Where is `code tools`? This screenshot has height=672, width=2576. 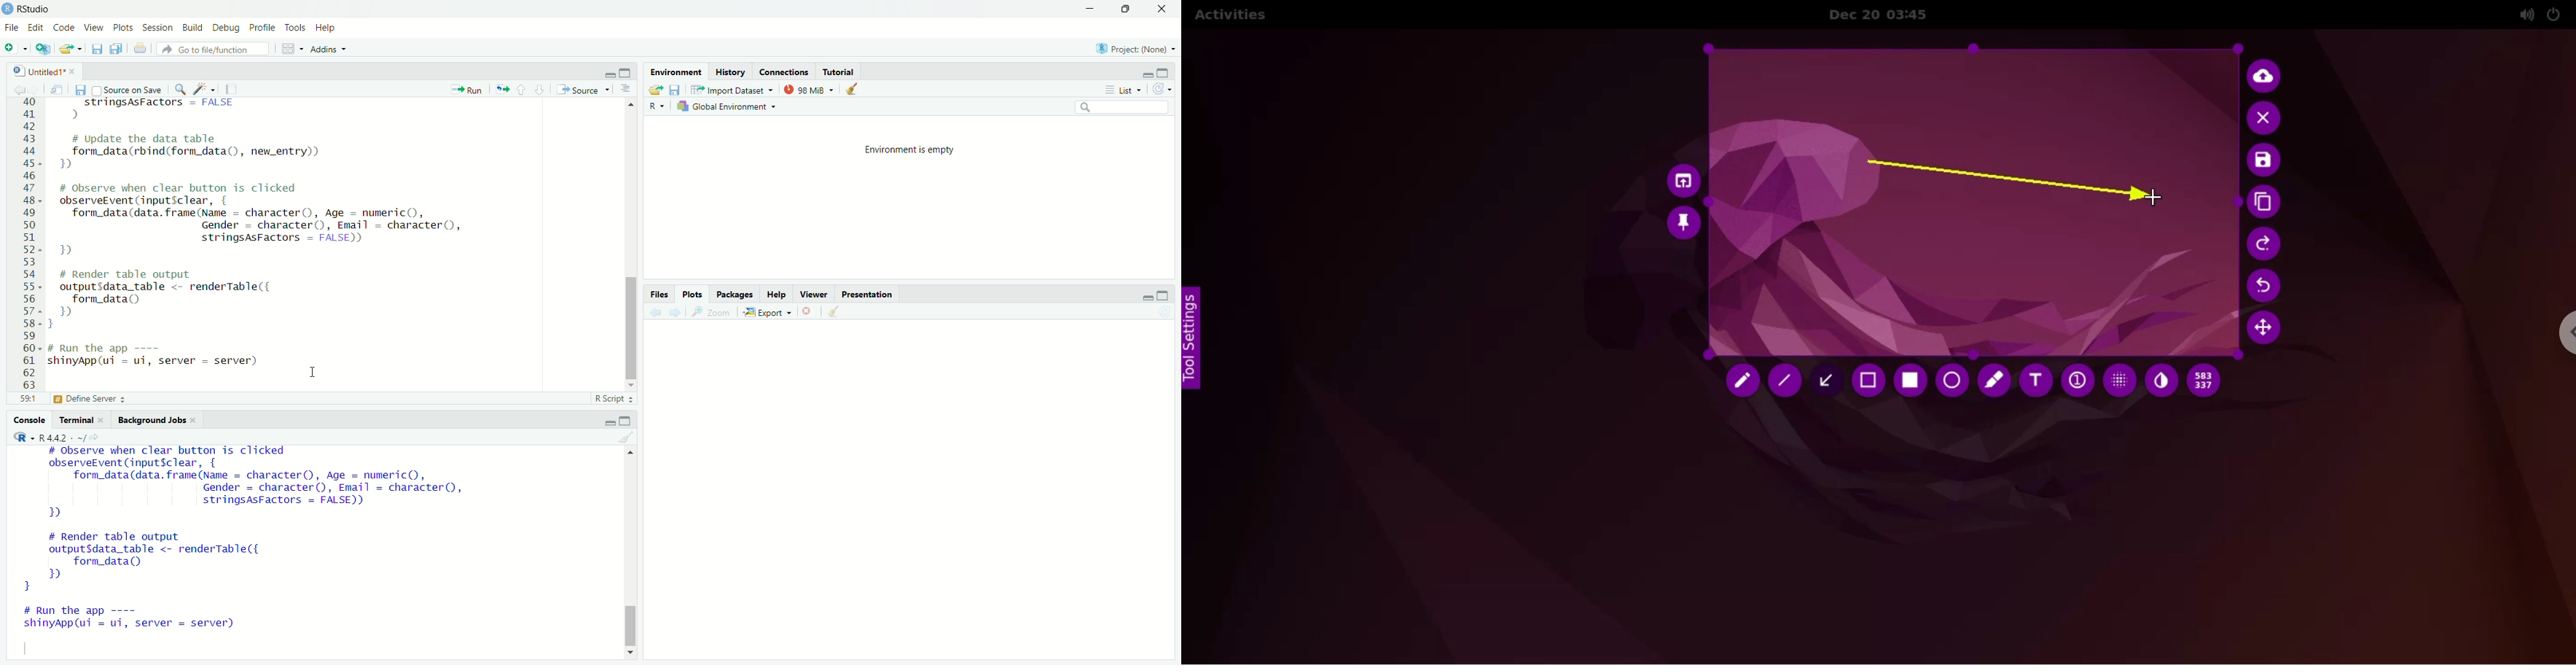 code tools is located at coordinates (204, 88).